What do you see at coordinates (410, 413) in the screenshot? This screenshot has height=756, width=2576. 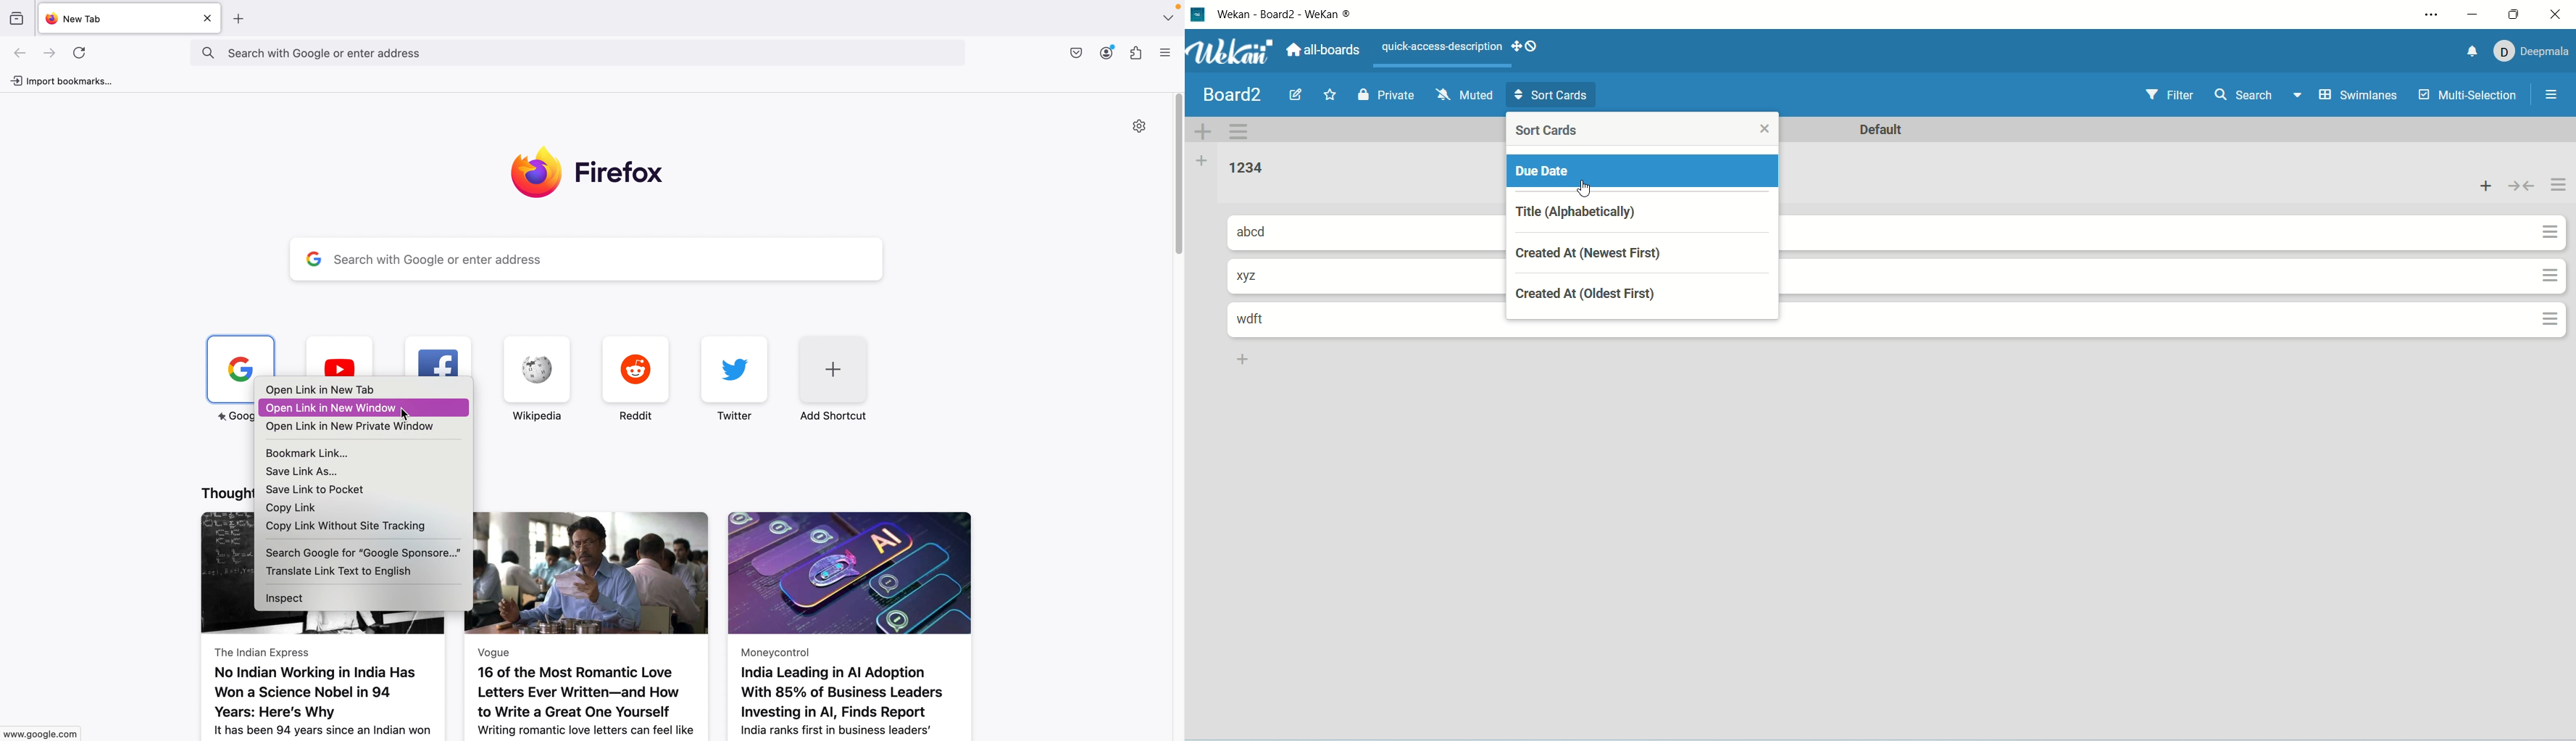 I see `cursor` at bounding box center [410, 413].